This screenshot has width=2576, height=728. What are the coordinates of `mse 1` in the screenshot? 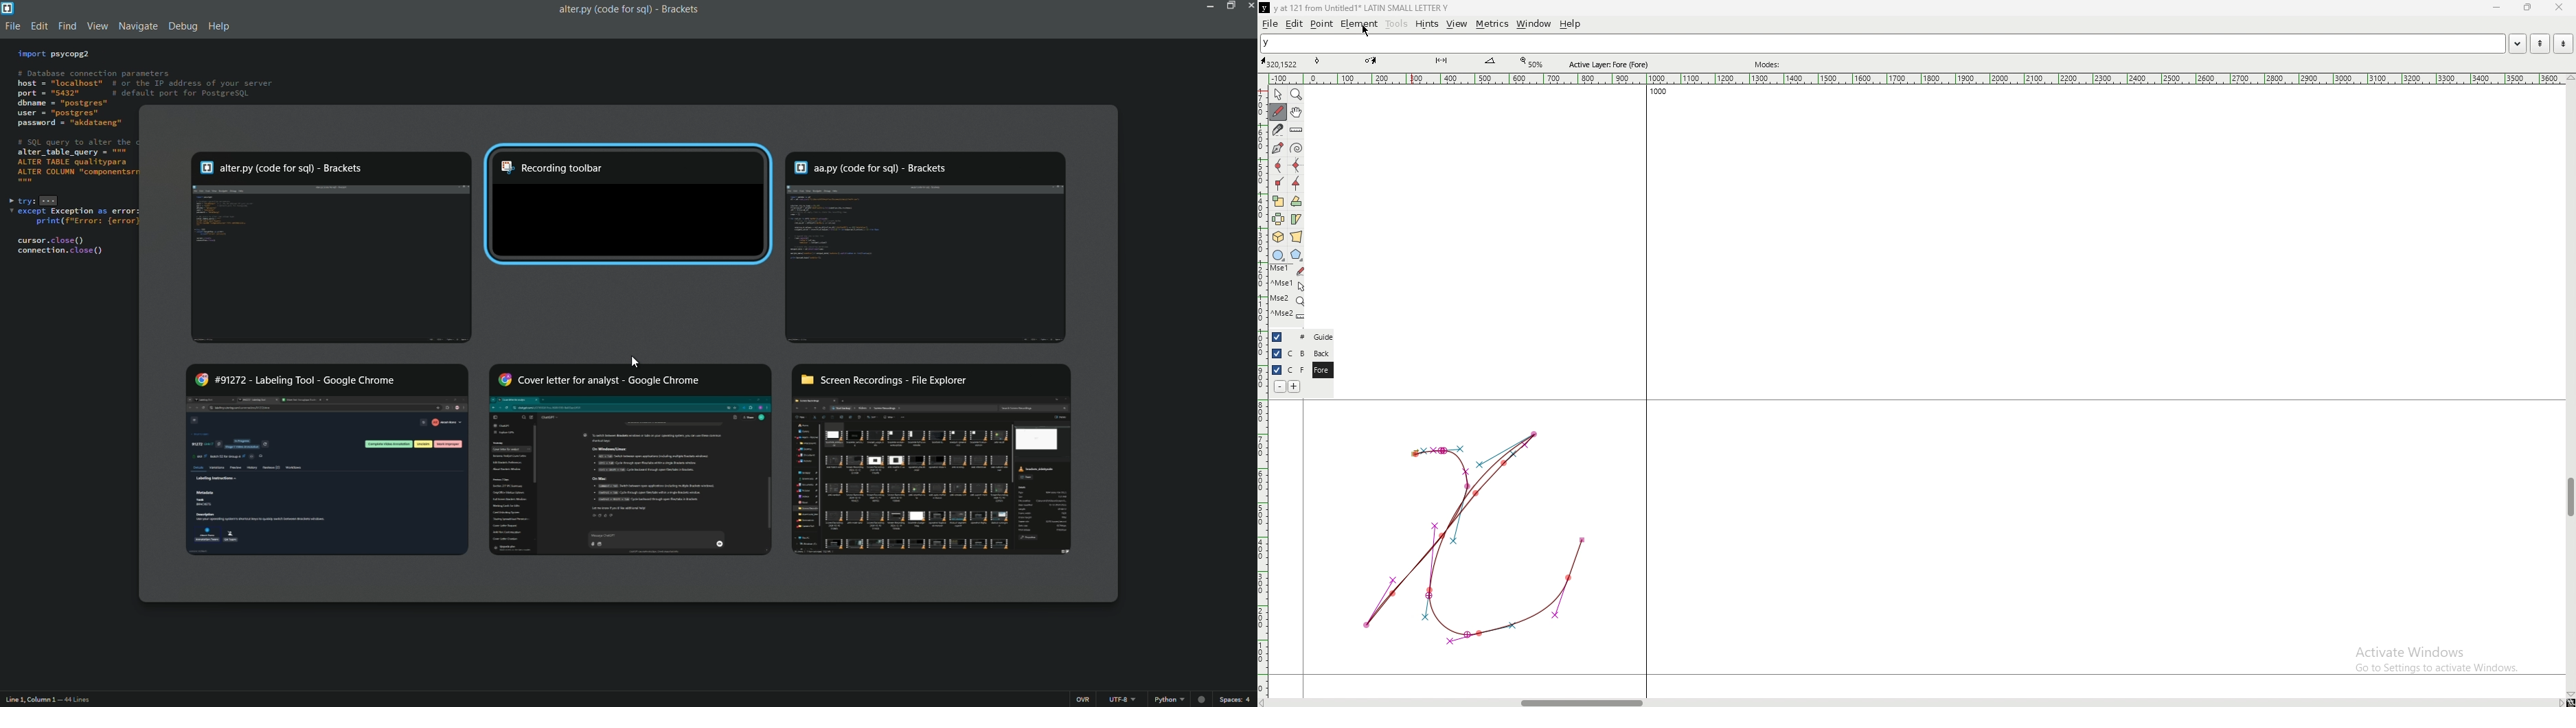 It's located at (1287, 270).